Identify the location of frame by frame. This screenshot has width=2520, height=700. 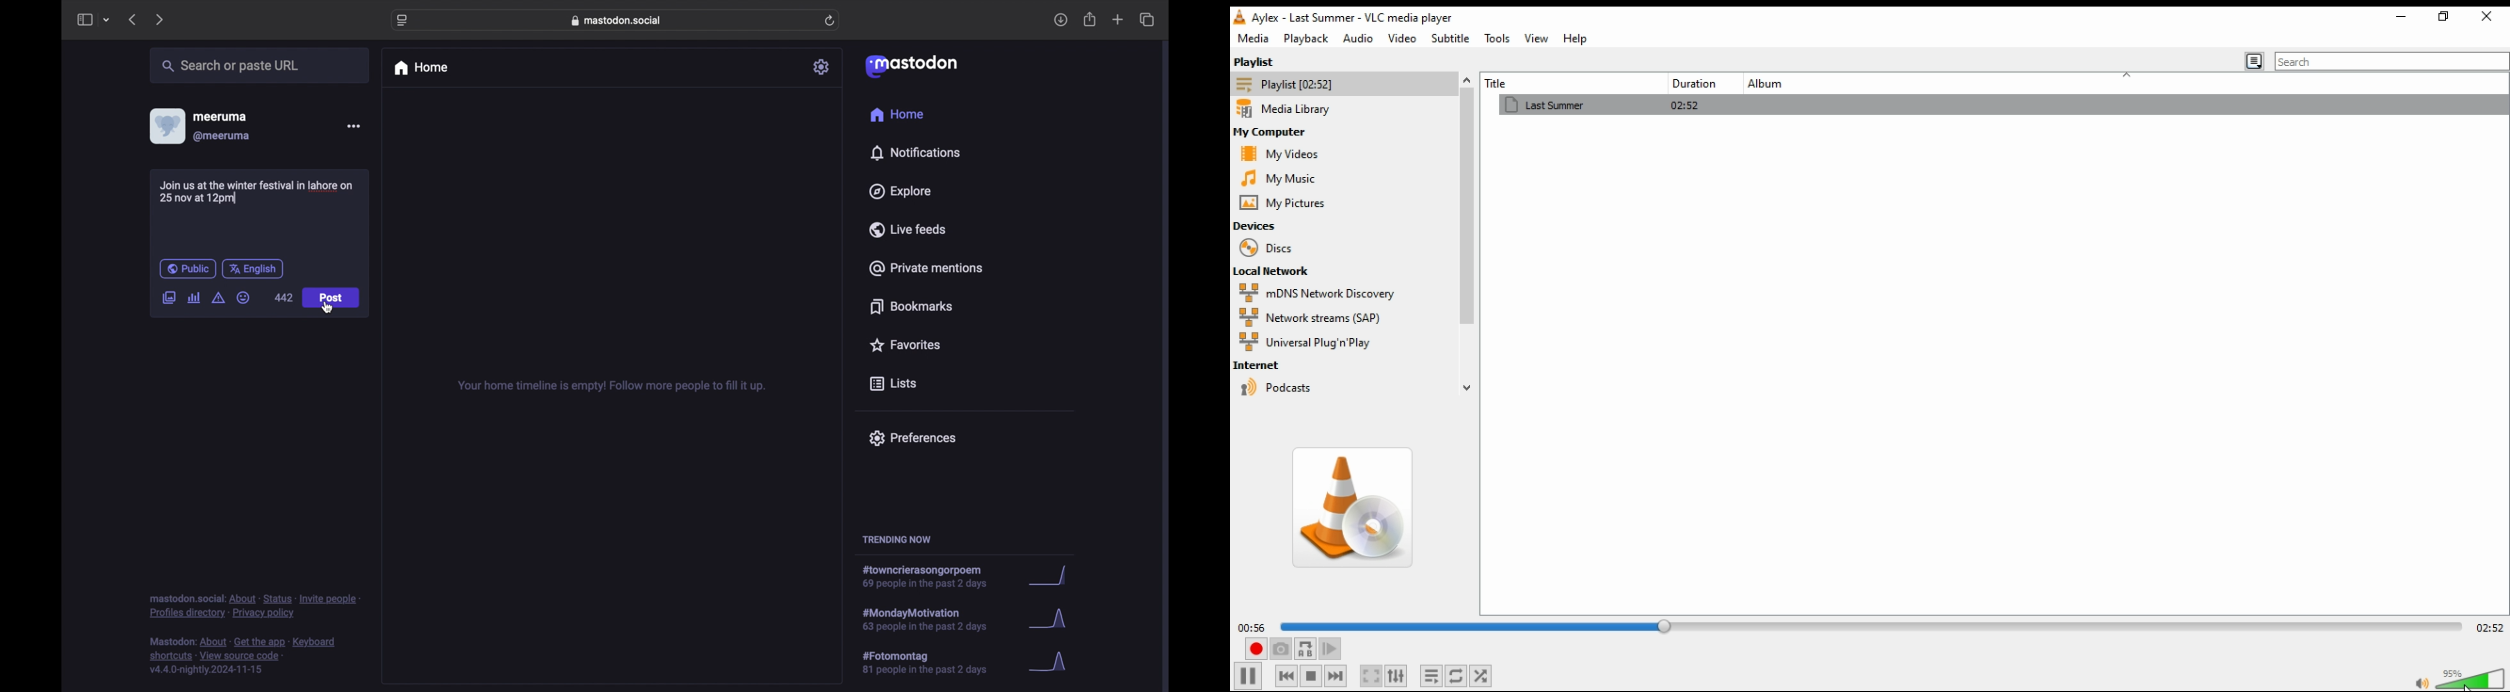
(1329, 650).